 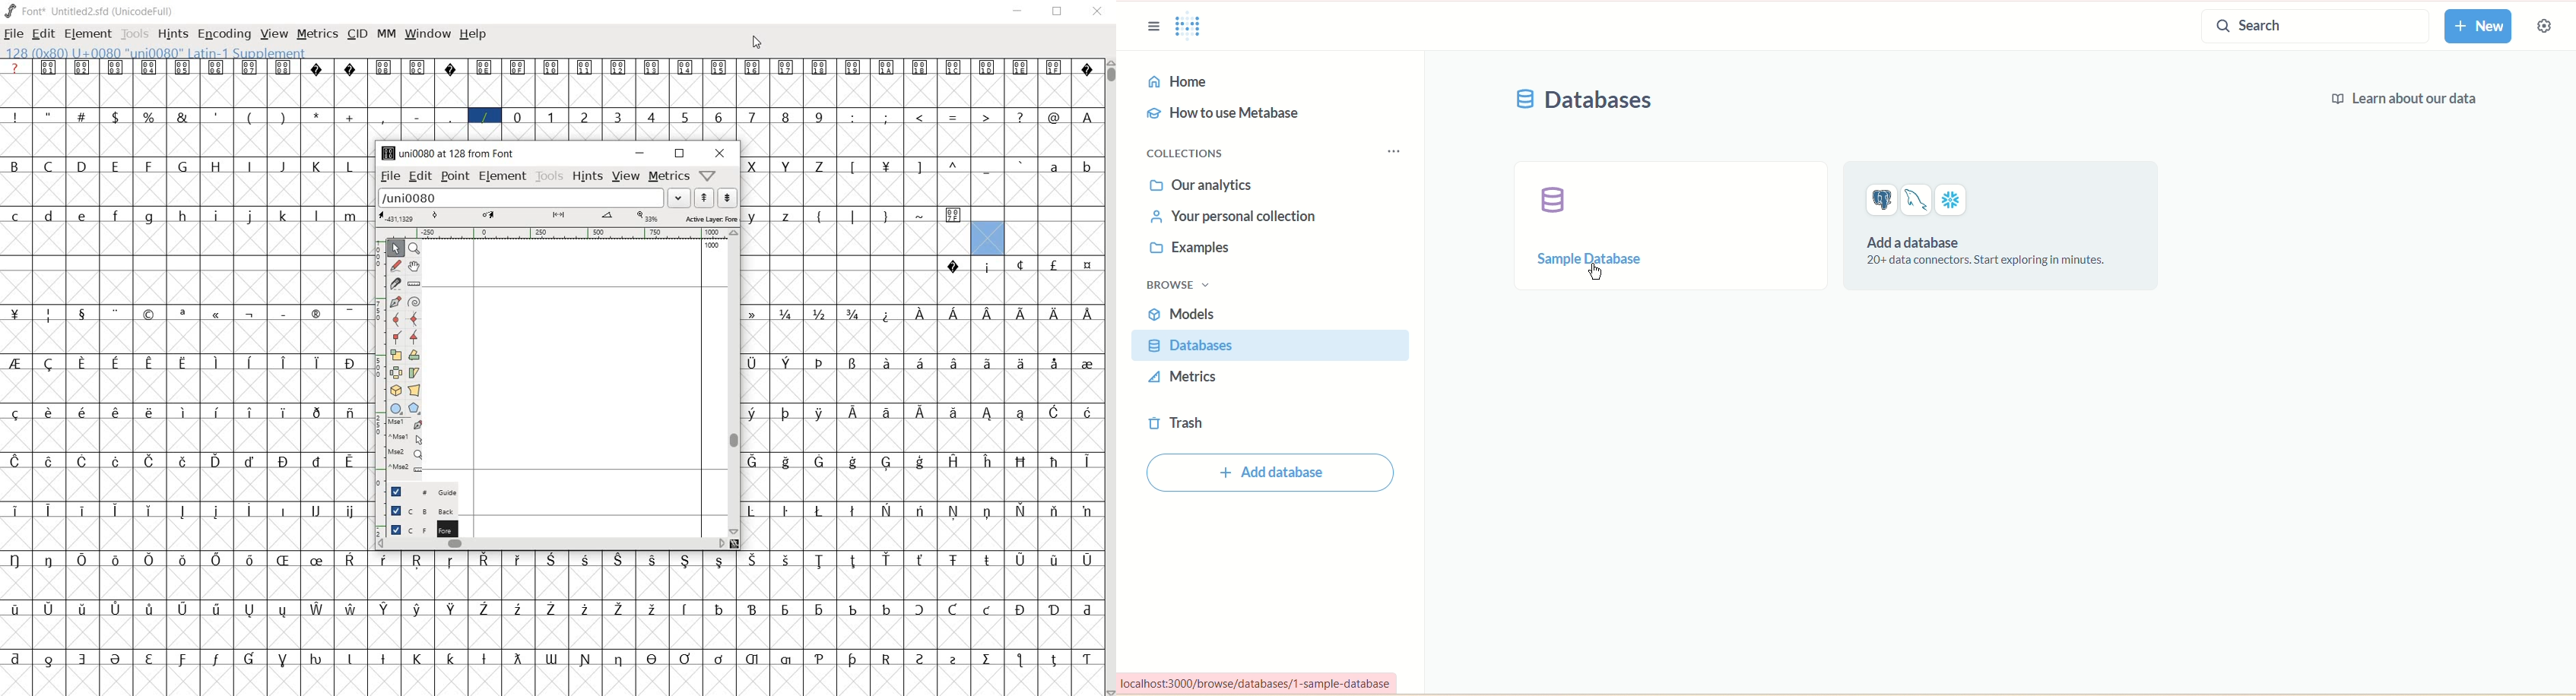 I want to click on glyph, so click(x=349, y=167).